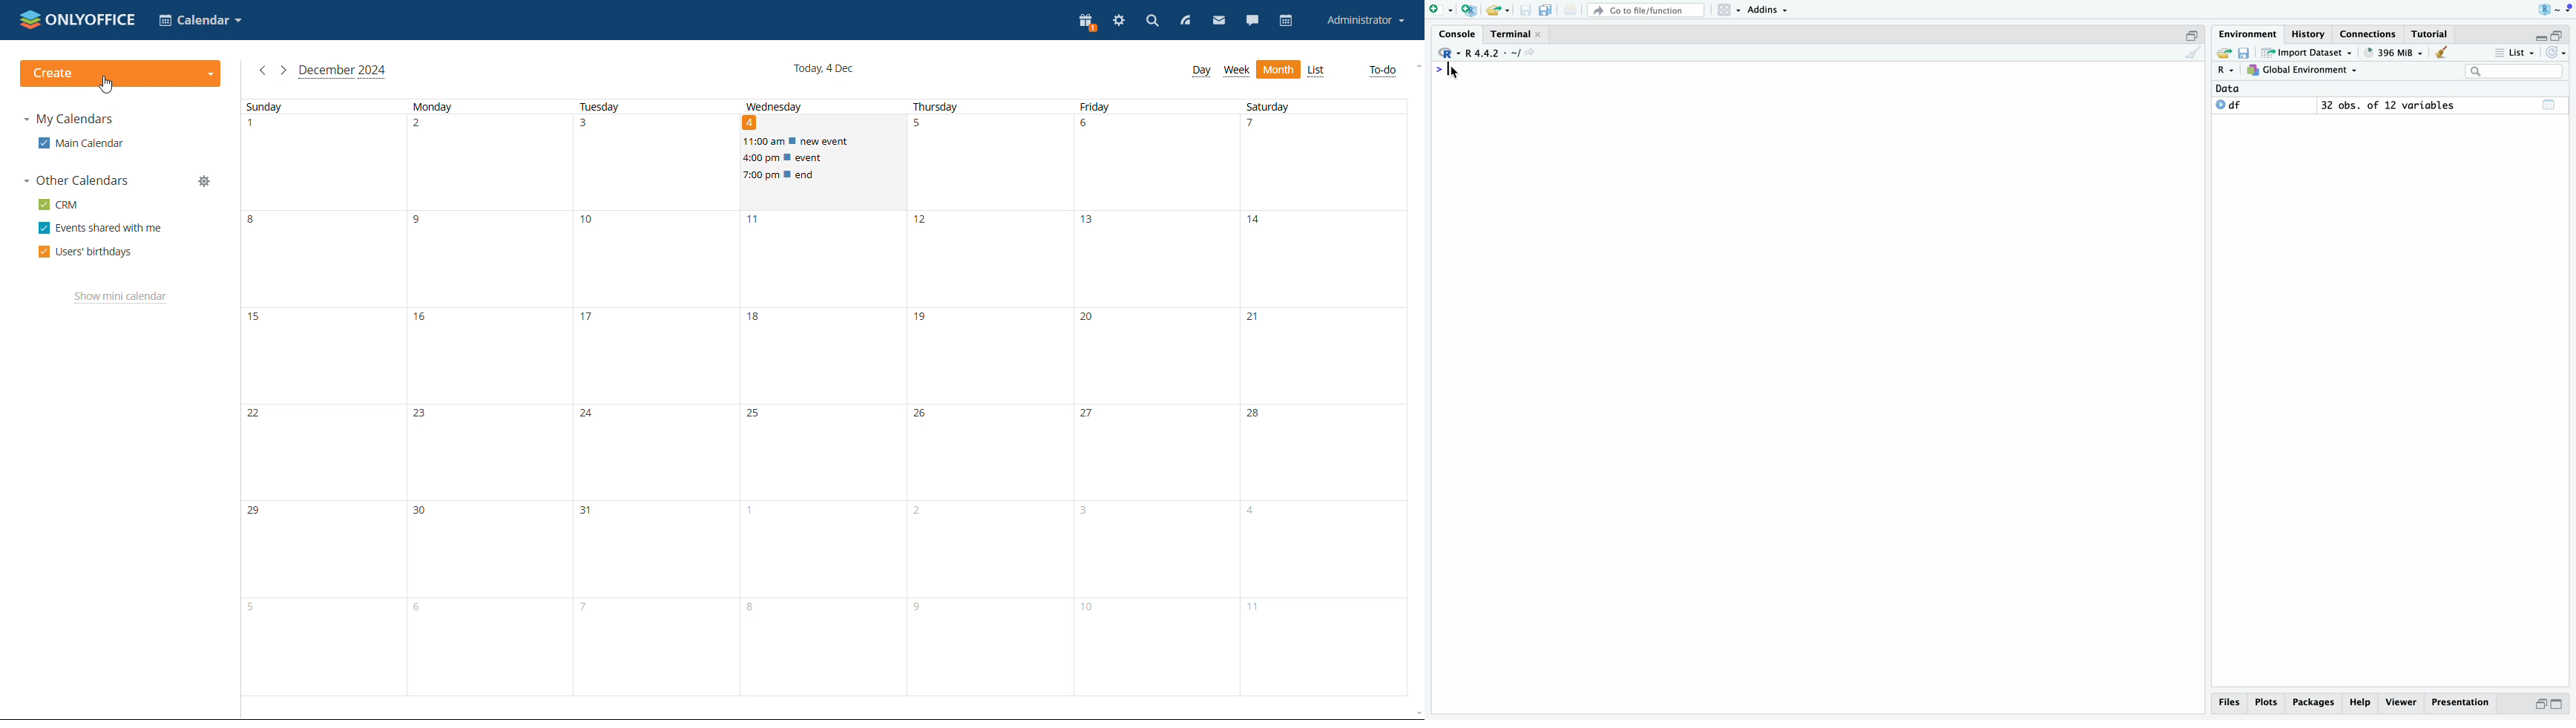 This screenshot has width=2576, height=728. What do you see at coordinates (1416, 66) in the screenshot?
I see `scroll up` at bounding box center [1416, 66].